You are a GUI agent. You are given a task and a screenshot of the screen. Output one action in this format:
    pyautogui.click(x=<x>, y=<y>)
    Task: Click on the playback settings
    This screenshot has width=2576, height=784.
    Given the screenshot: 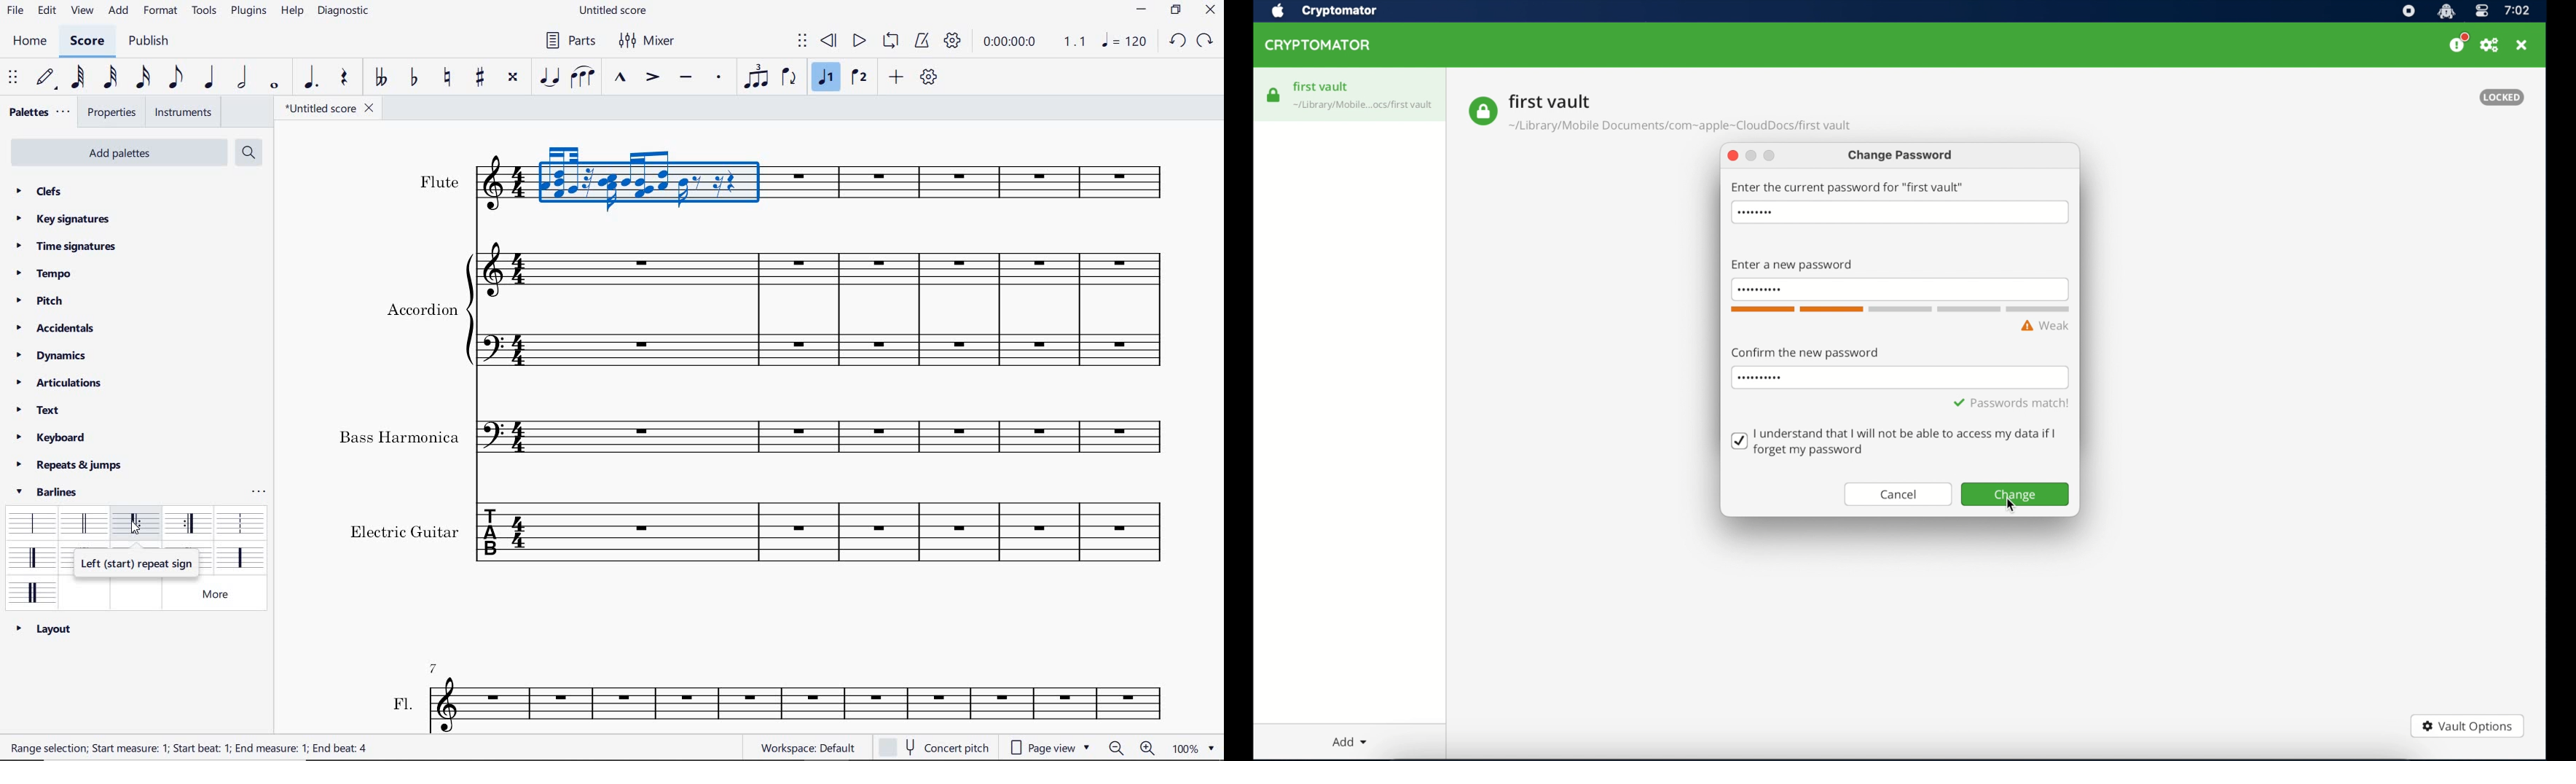 What is the action you would take?
    pyautogui.click(x=952, y=40)
    